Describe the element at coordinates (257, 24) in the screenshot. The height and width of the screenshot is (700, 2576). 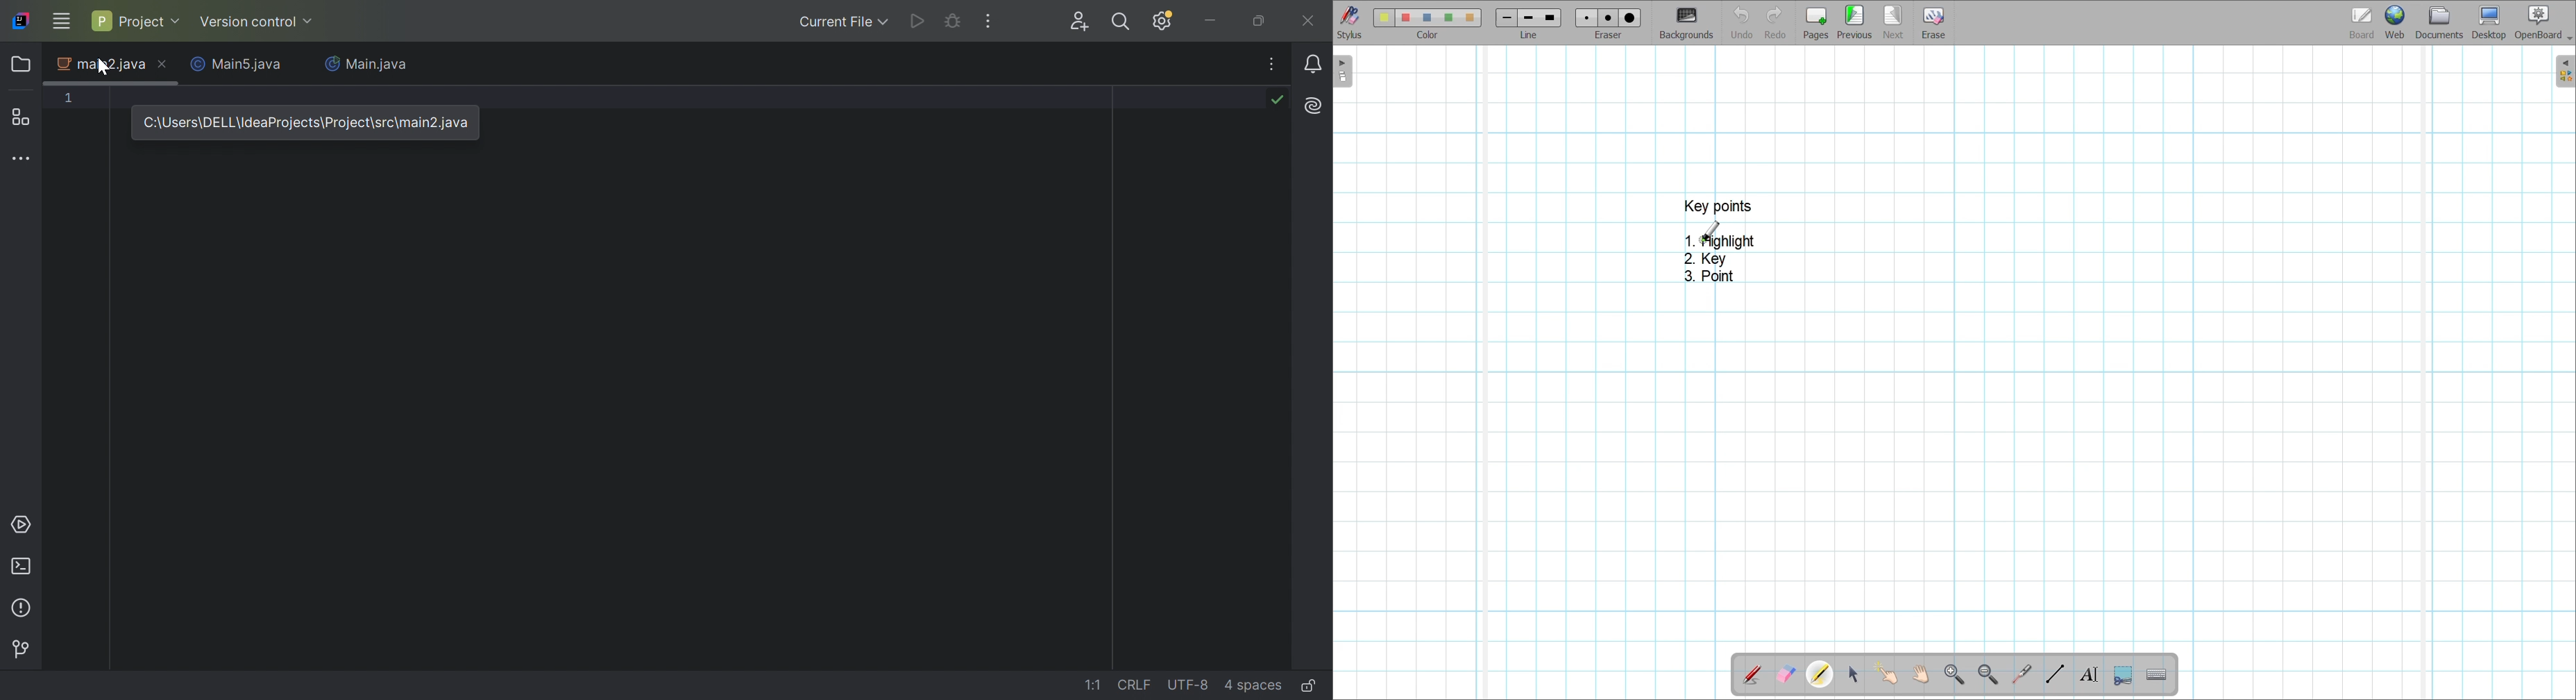
I see `Version control` at that location.